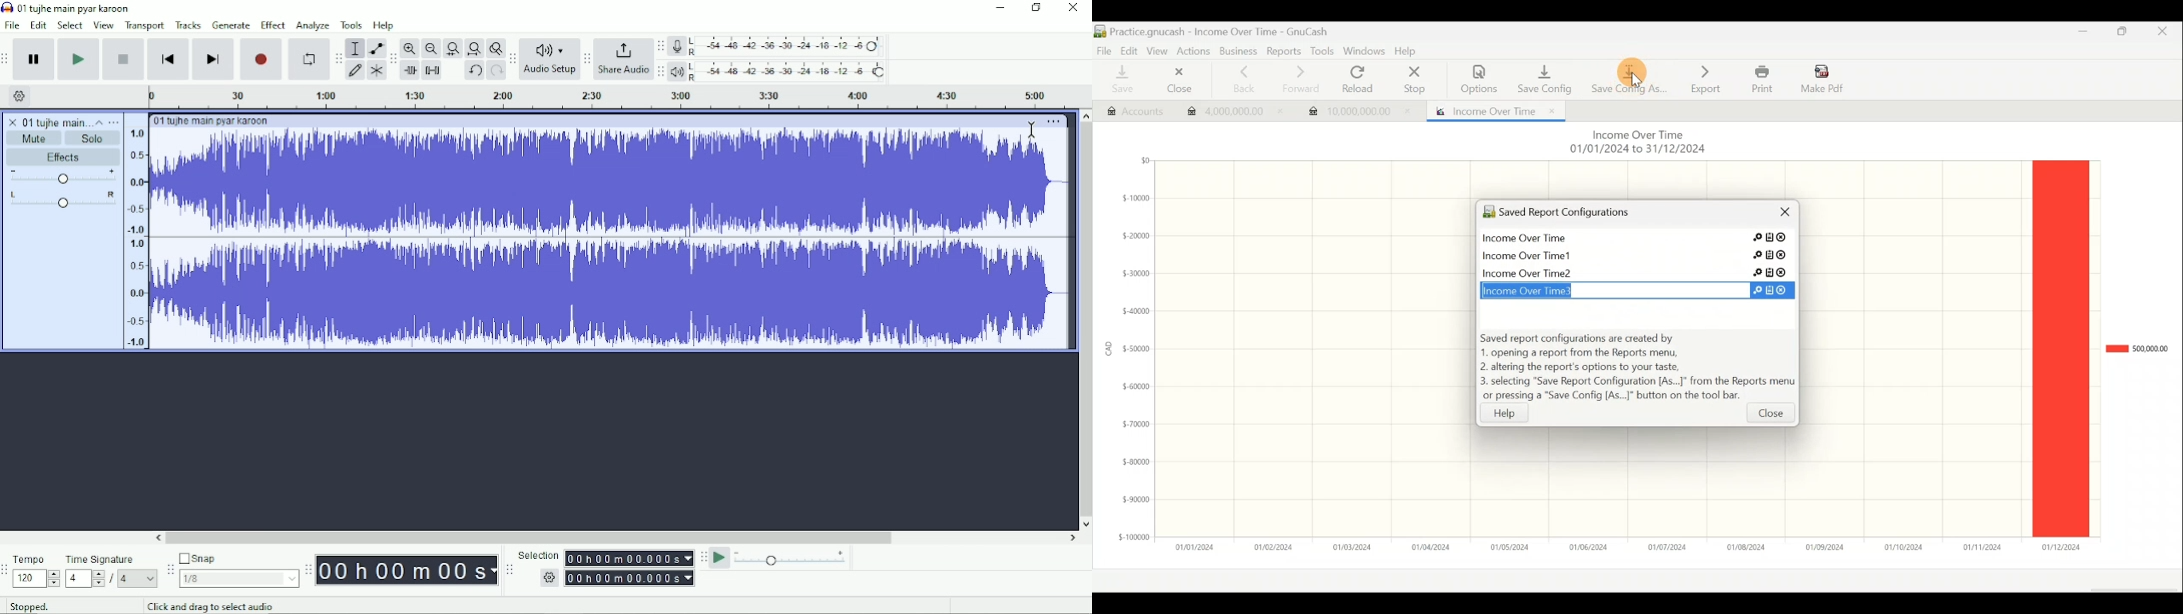  Describe the element at coordinates (122, 59) in the screenshot. I see `Stop` at that location.